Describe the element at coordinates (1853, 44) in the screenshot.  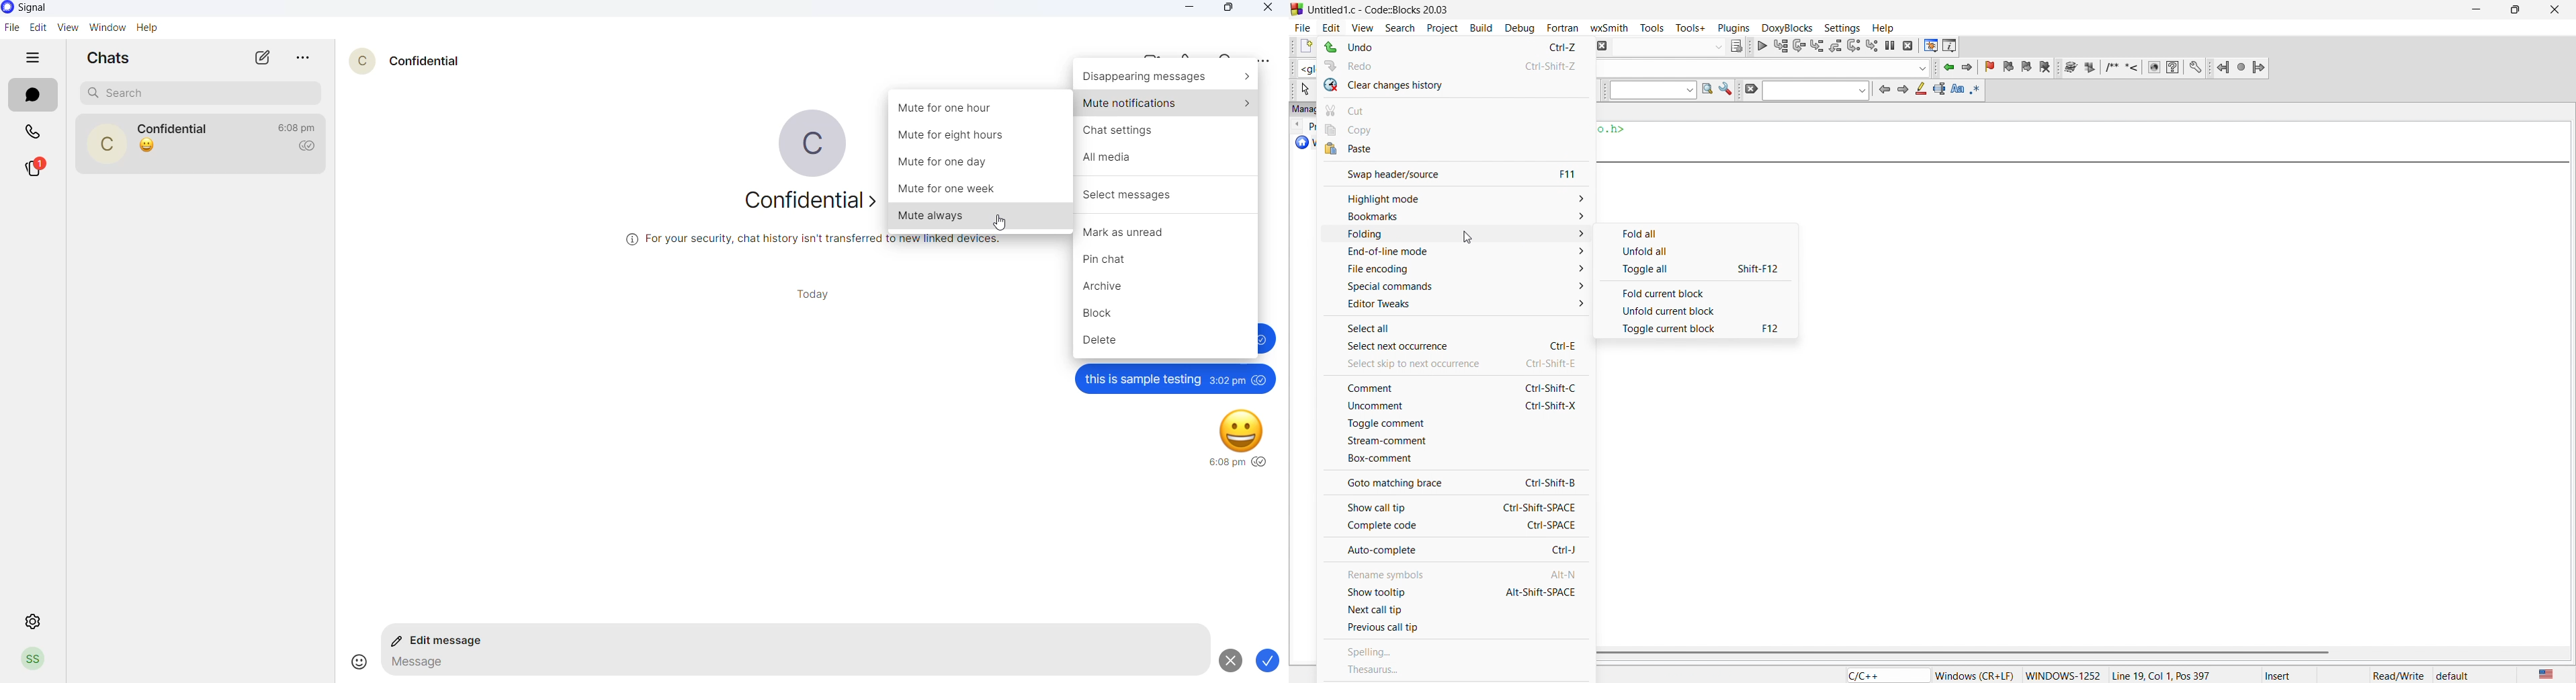
I see `next instruction` at that location.